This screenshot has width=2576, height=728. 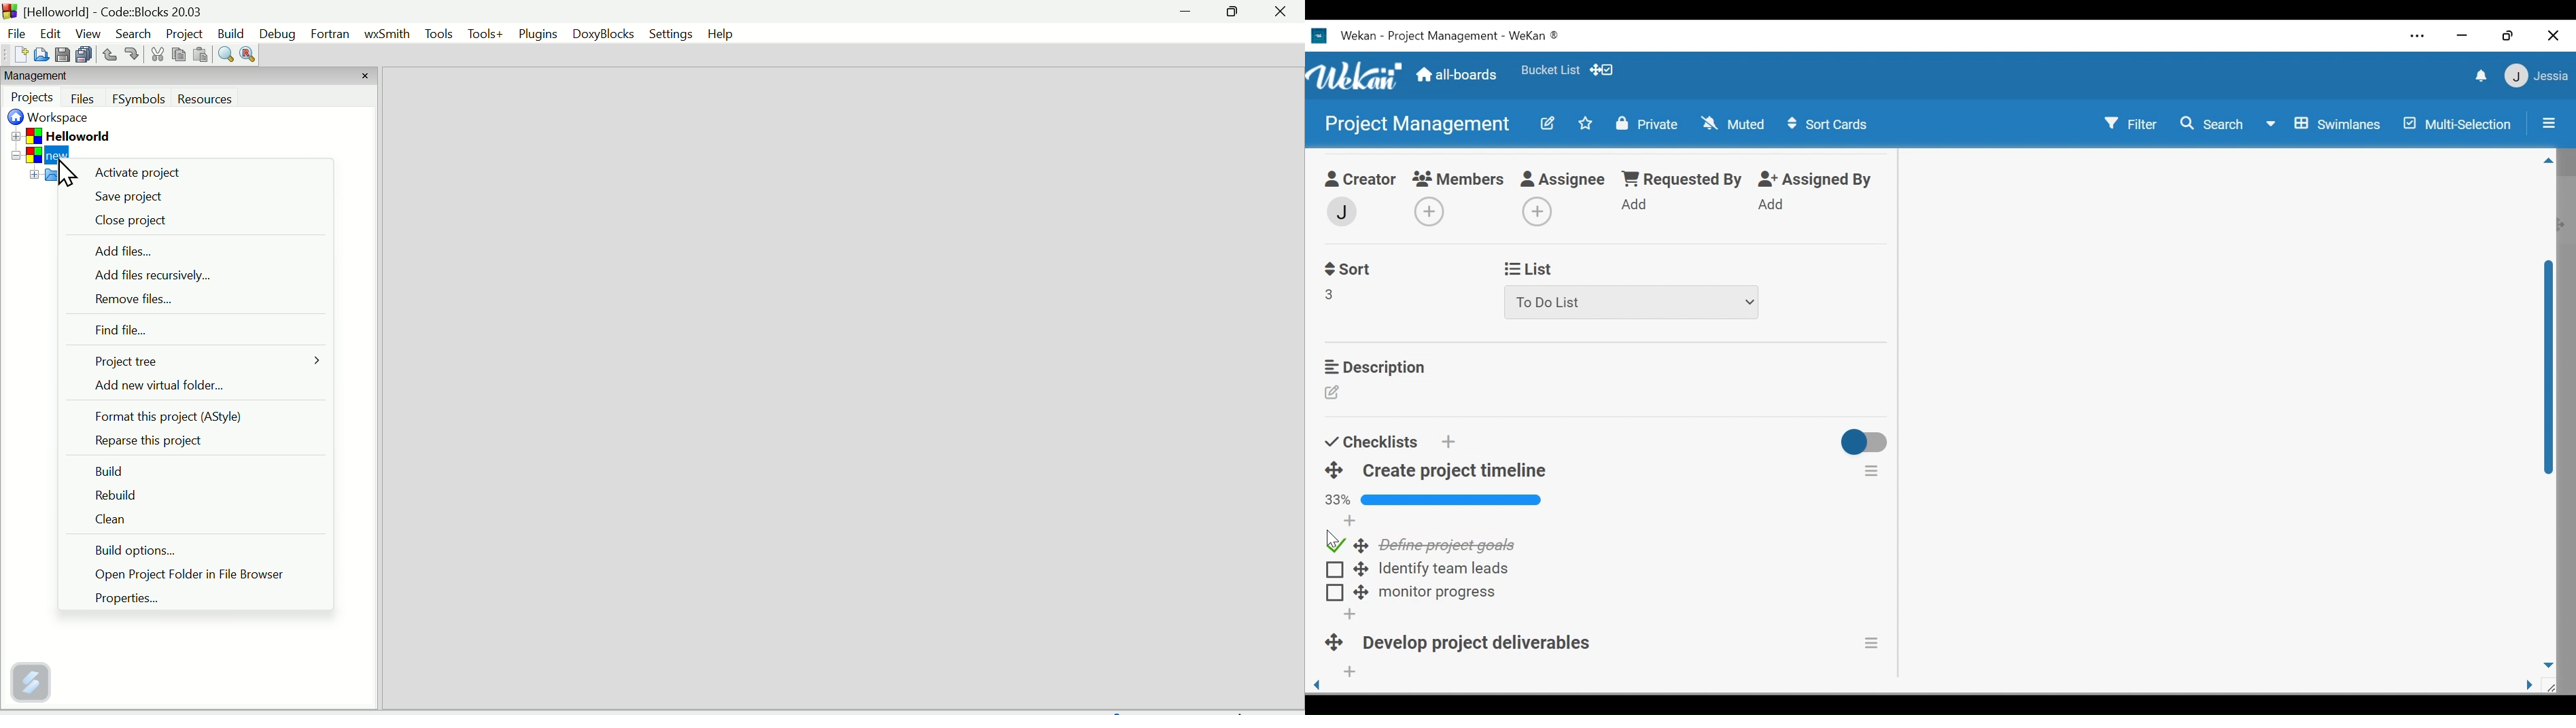 I want to click on Paste, so click(x=199, y=56).